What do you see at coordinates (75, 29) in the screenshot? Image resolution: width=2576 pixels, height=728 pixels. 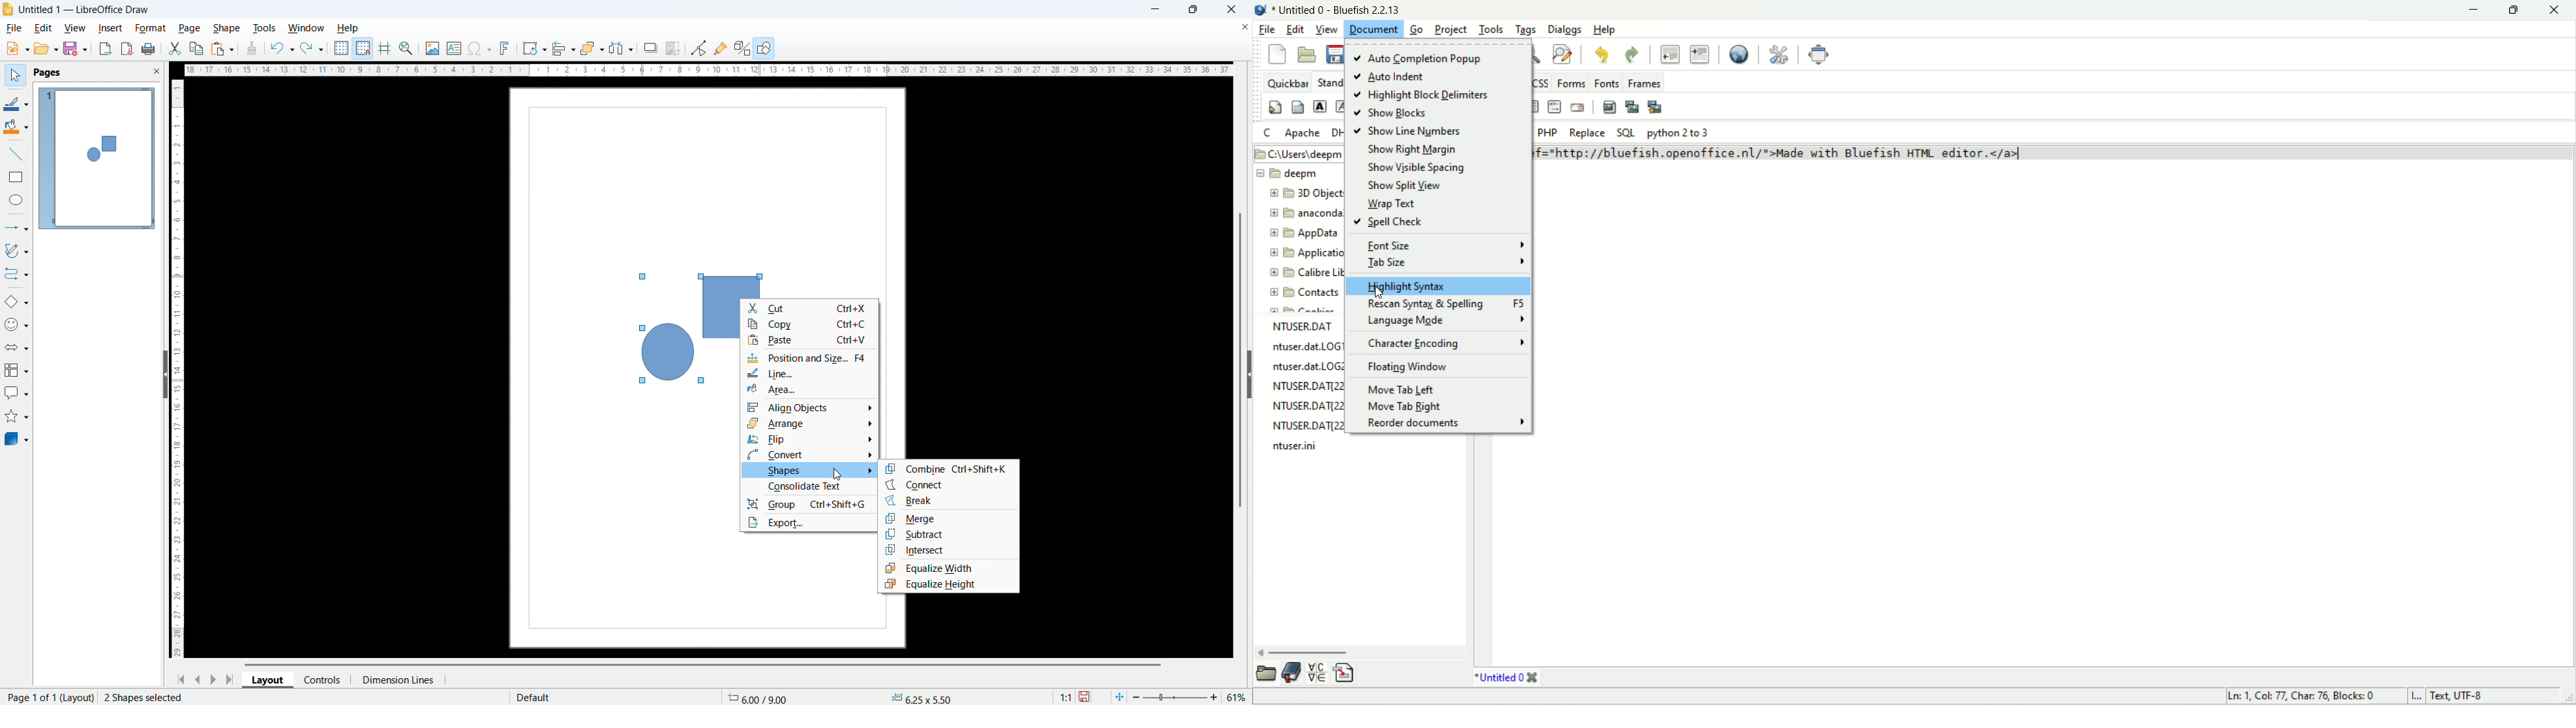 I see `view` at bounding box center [75, 29].